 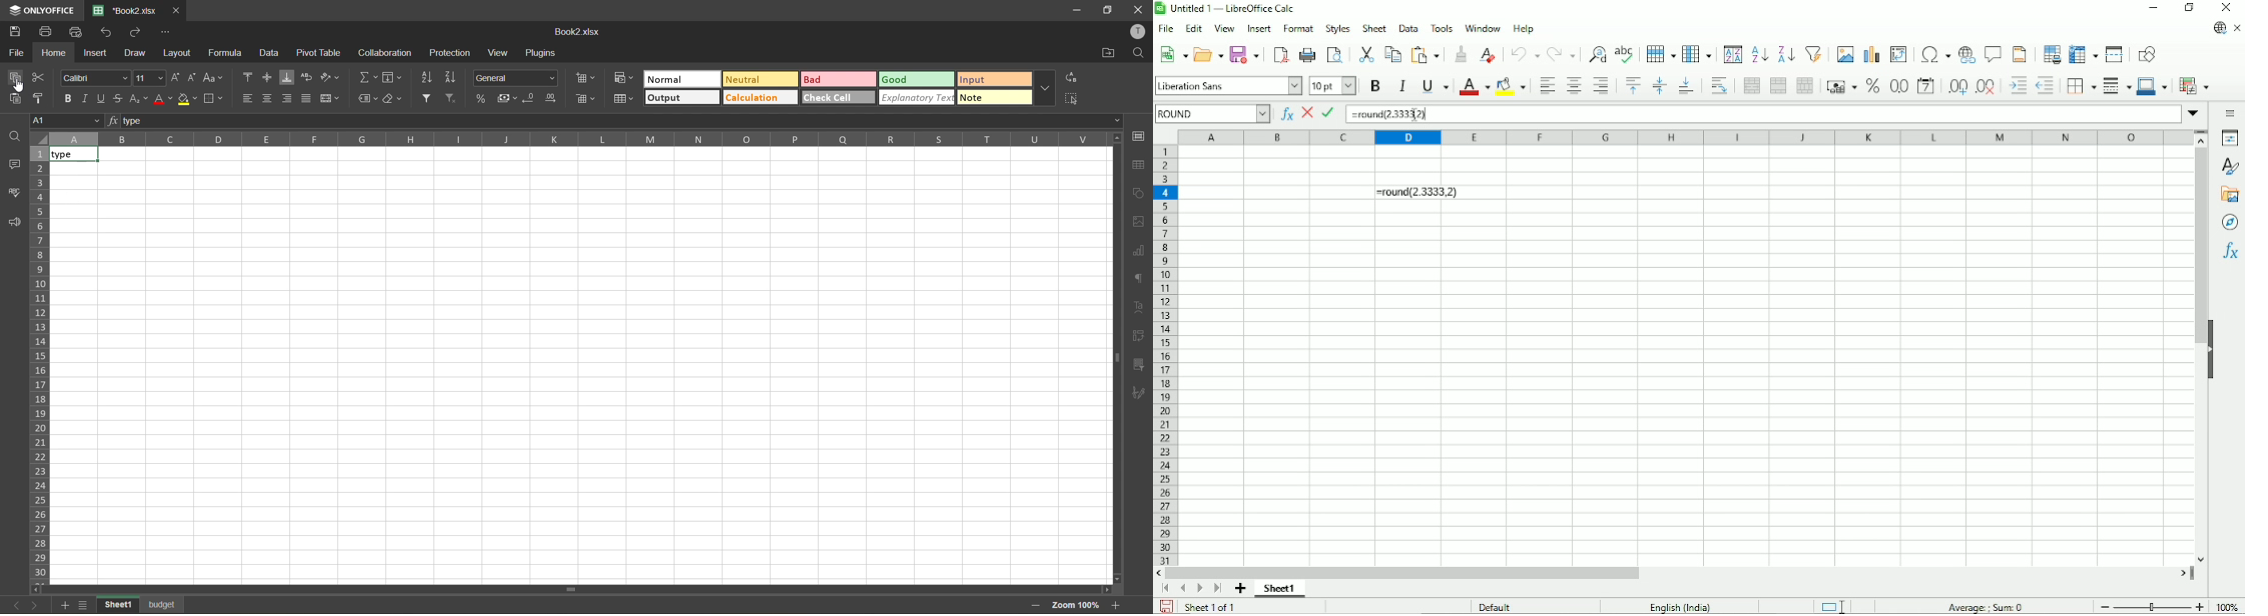 I want to click on bad, so click(x=839, y=79).